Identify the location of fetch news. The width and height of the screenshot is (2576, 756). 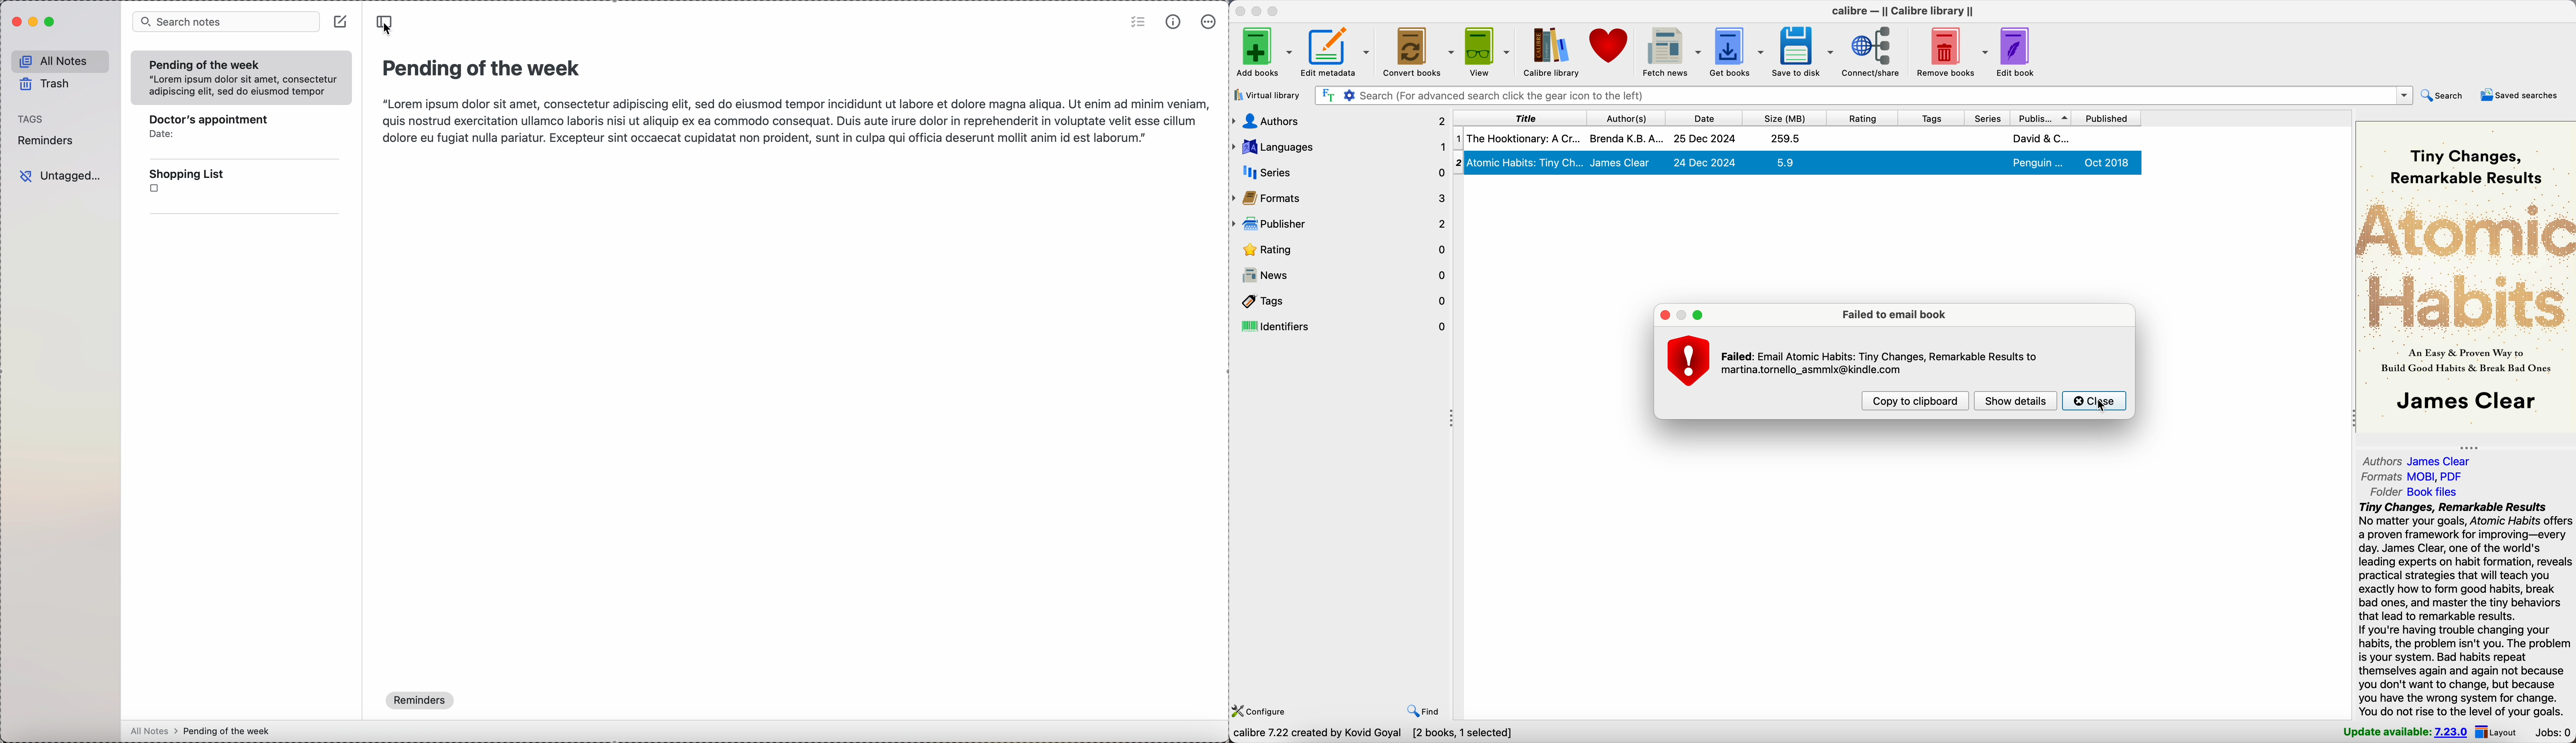
(1672, 52).